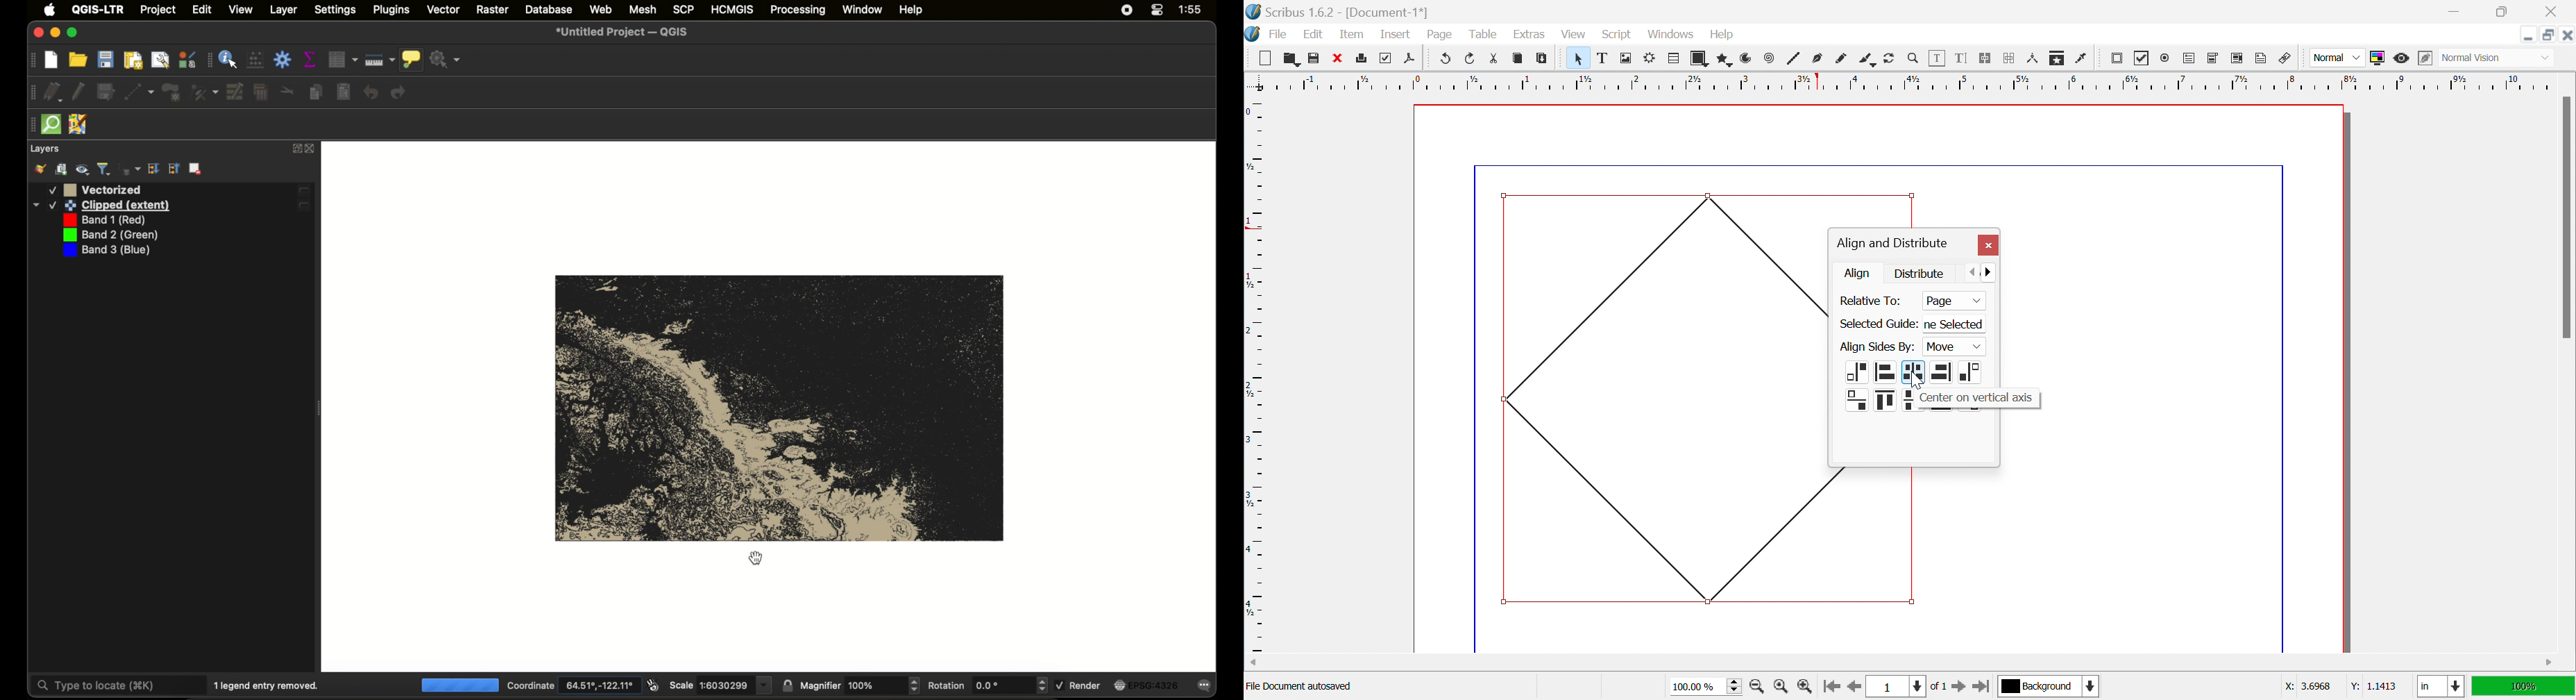 The image size is (2576, 700). Describe the element at coordinates (2191, 59) in the screenshot. I see `PDF text field` at that location.